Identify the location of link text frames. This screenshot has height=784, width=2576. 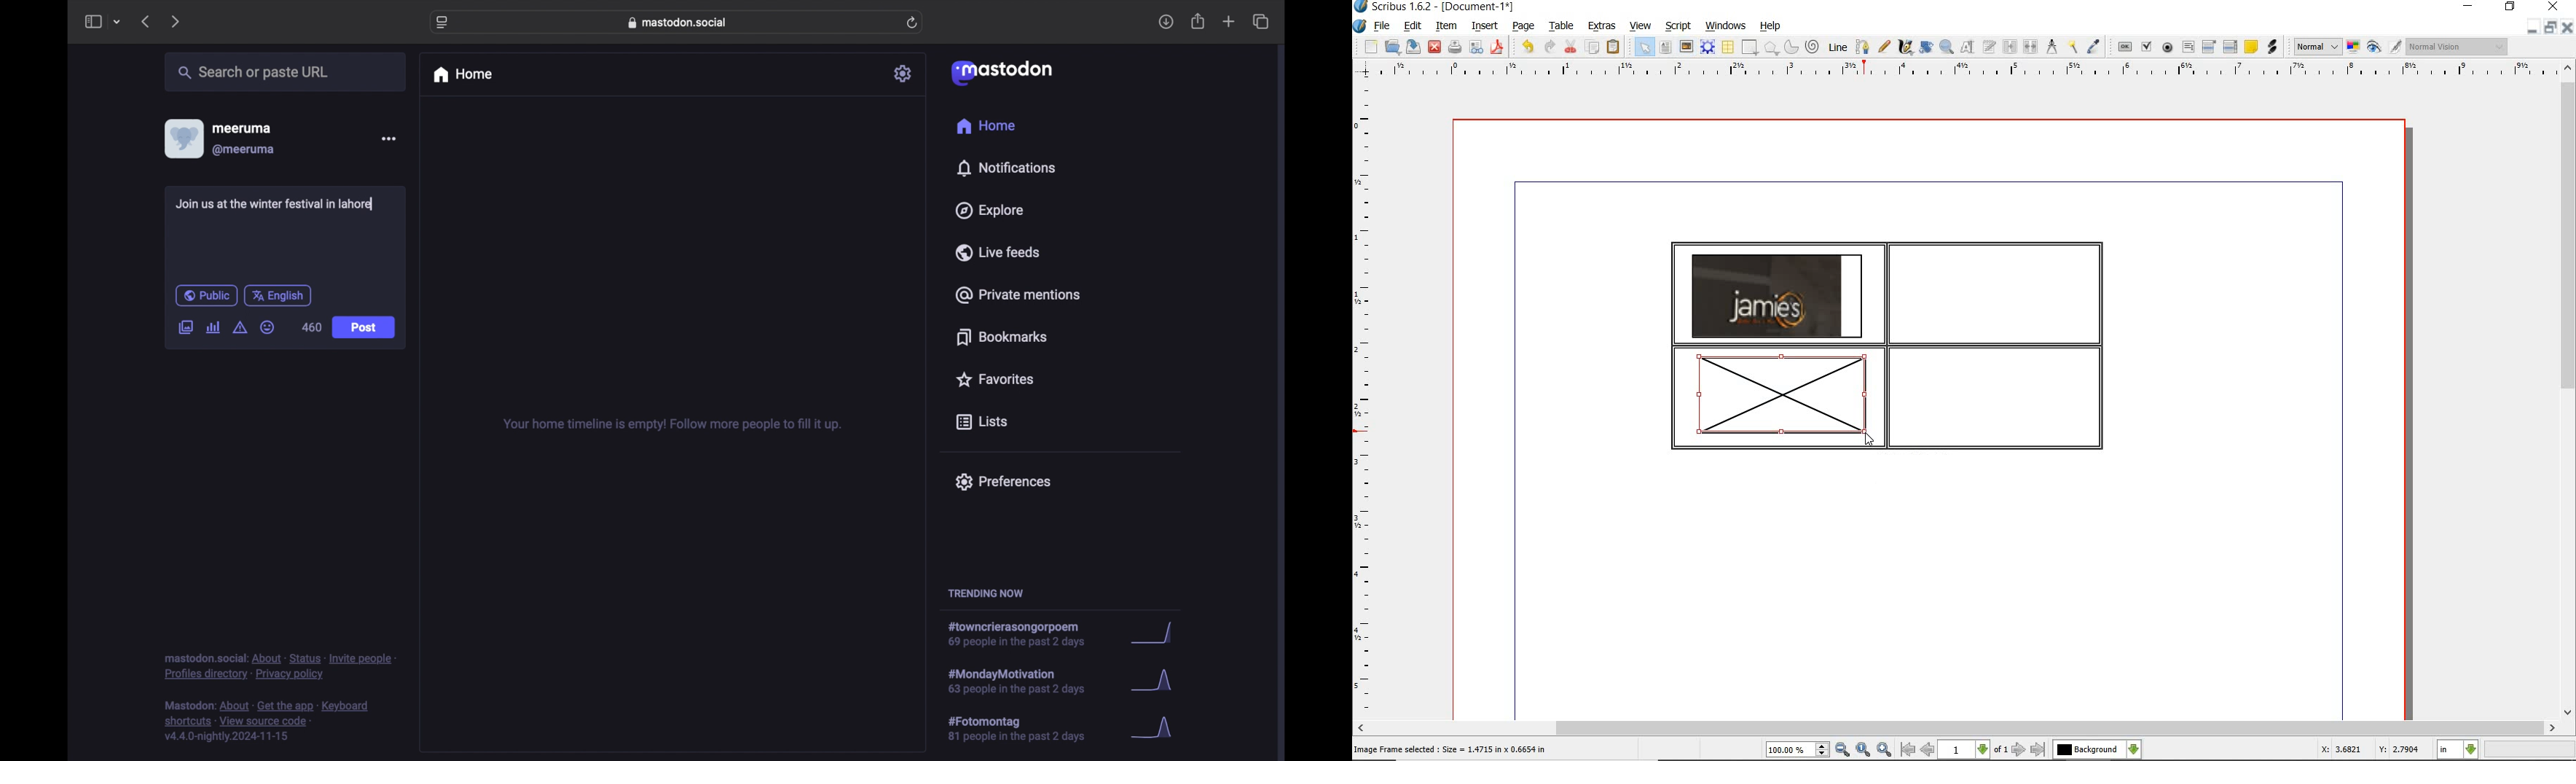
(2011, 47).